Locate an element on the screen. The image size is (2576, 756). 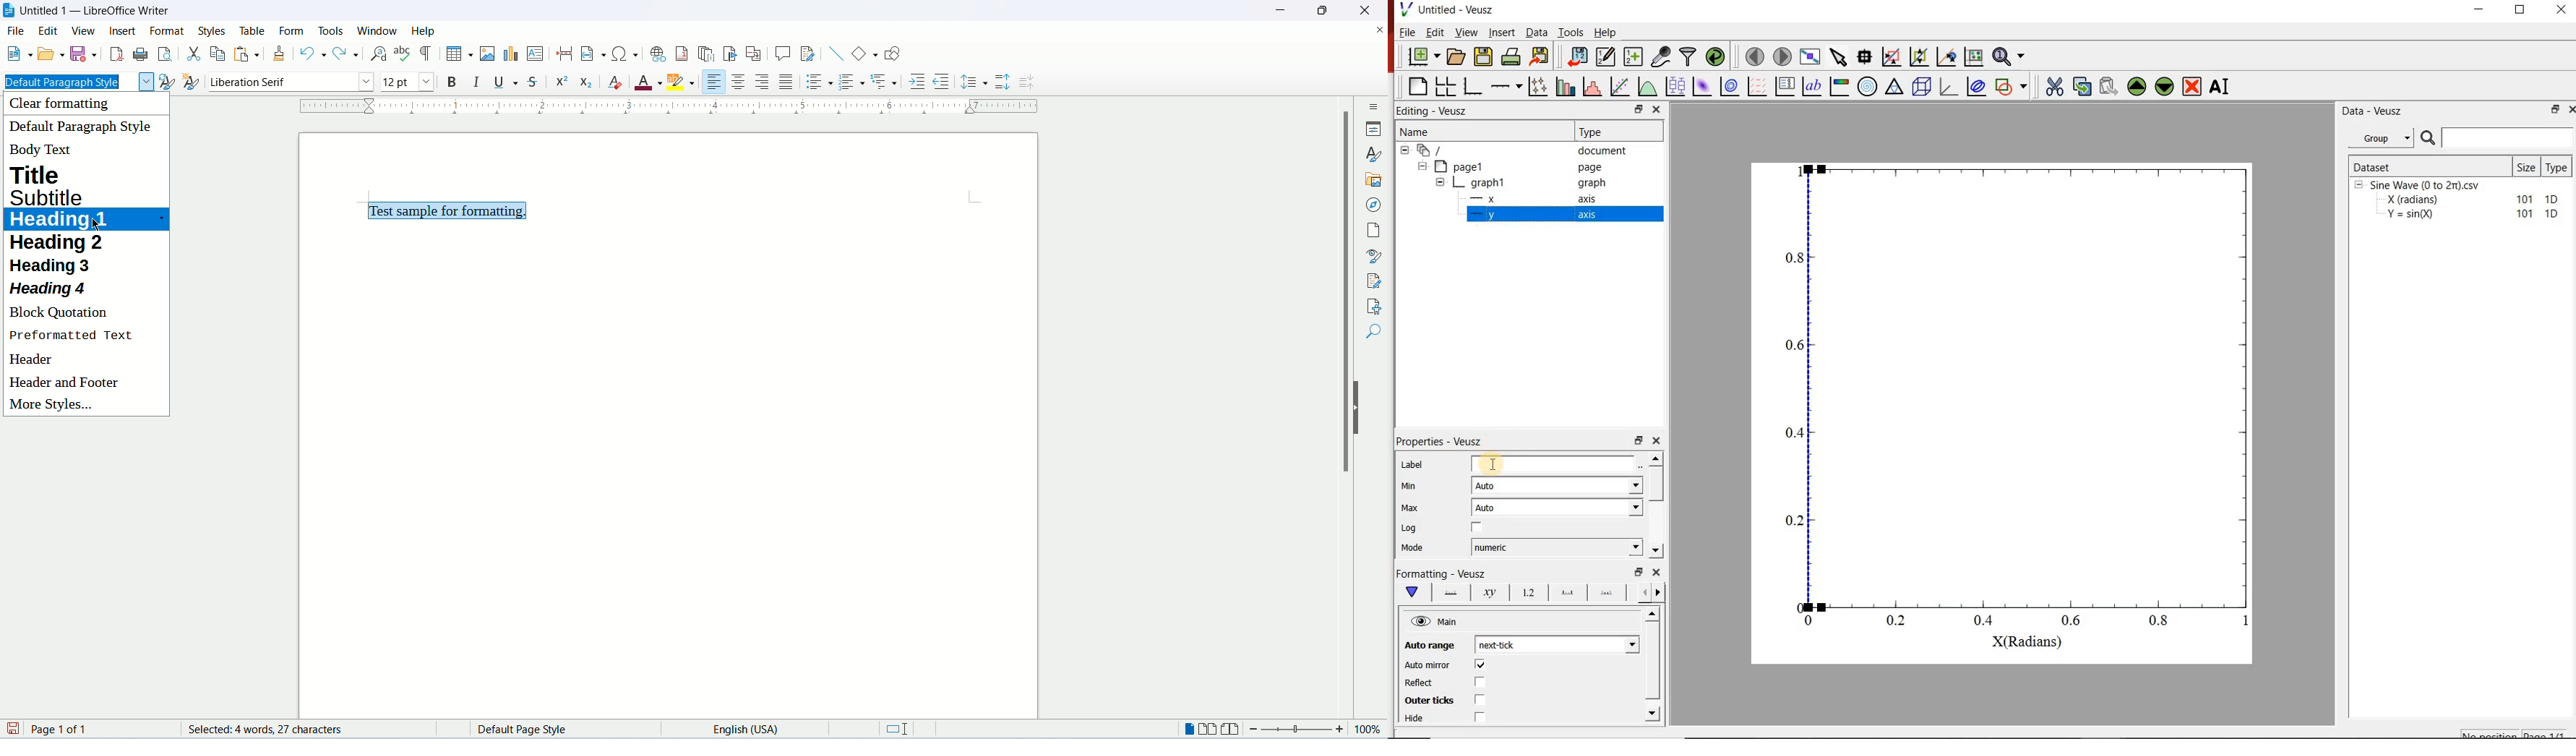
subscript is located at coordinates (587, 80).